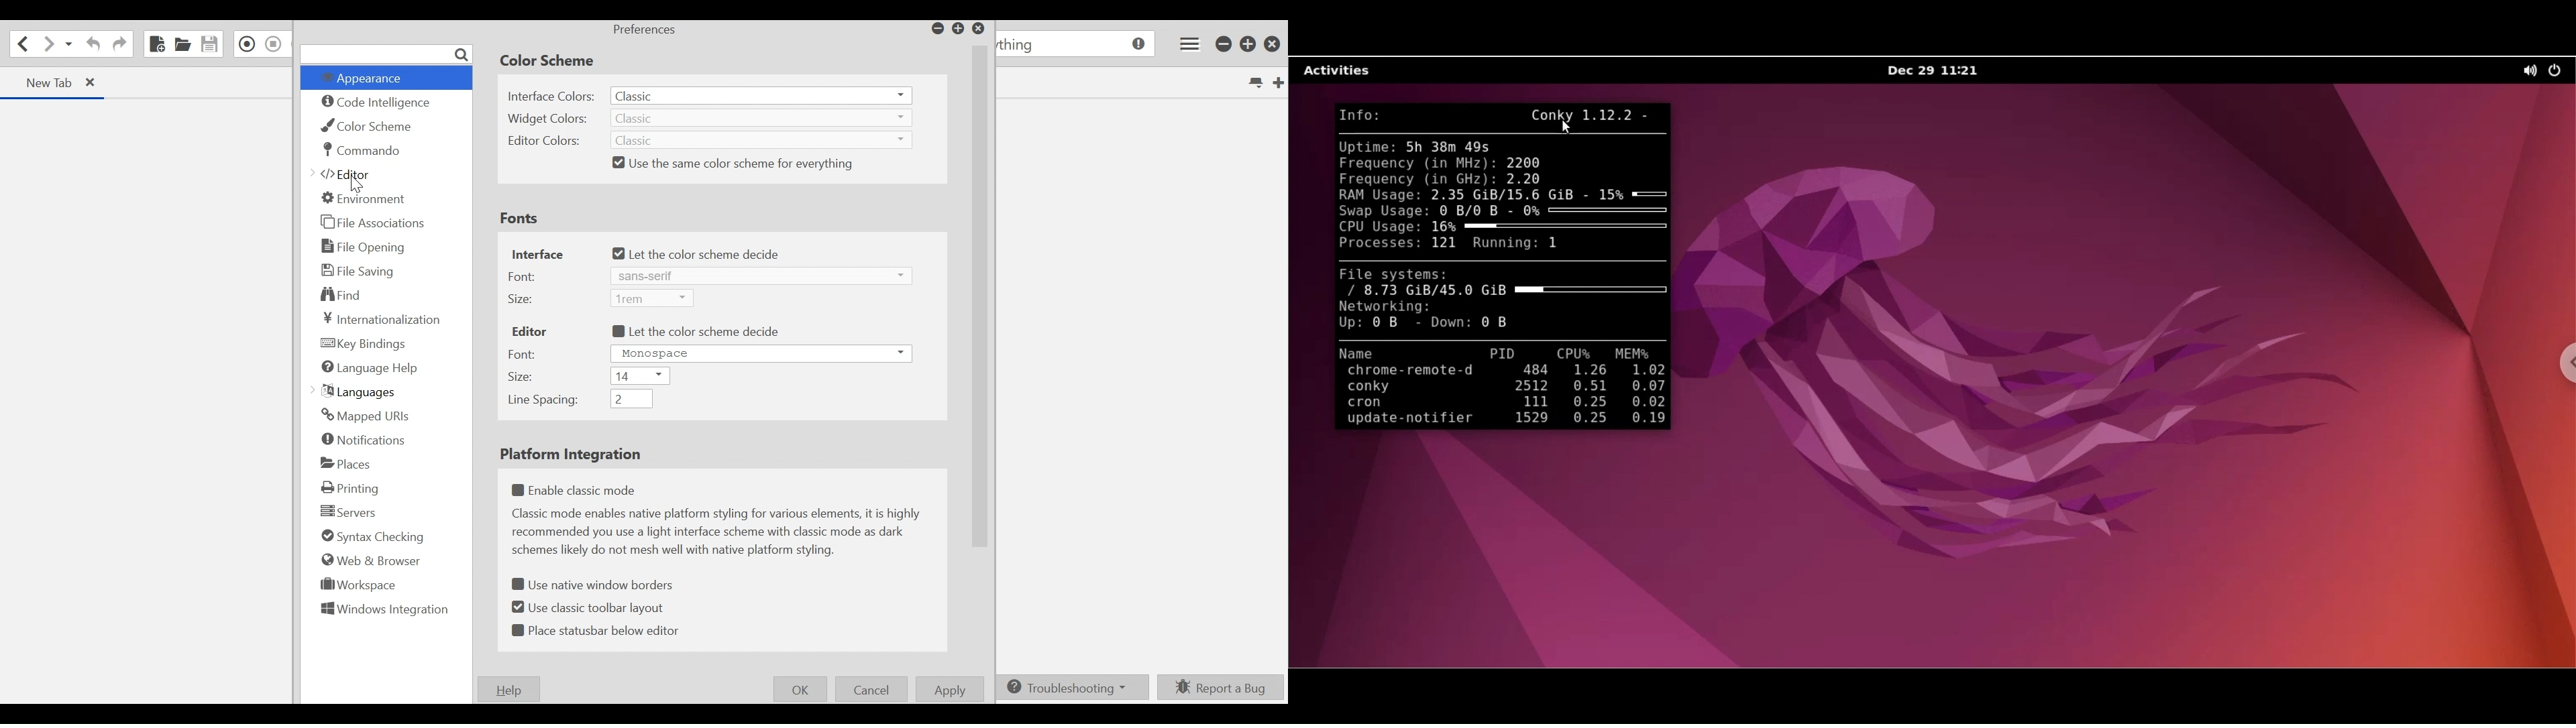 Image resolution: width=2576 pixels, height=728 pixels. Describe the element at coordinates (119, 44) in the screenshot. I see `Redo last action` at that location.